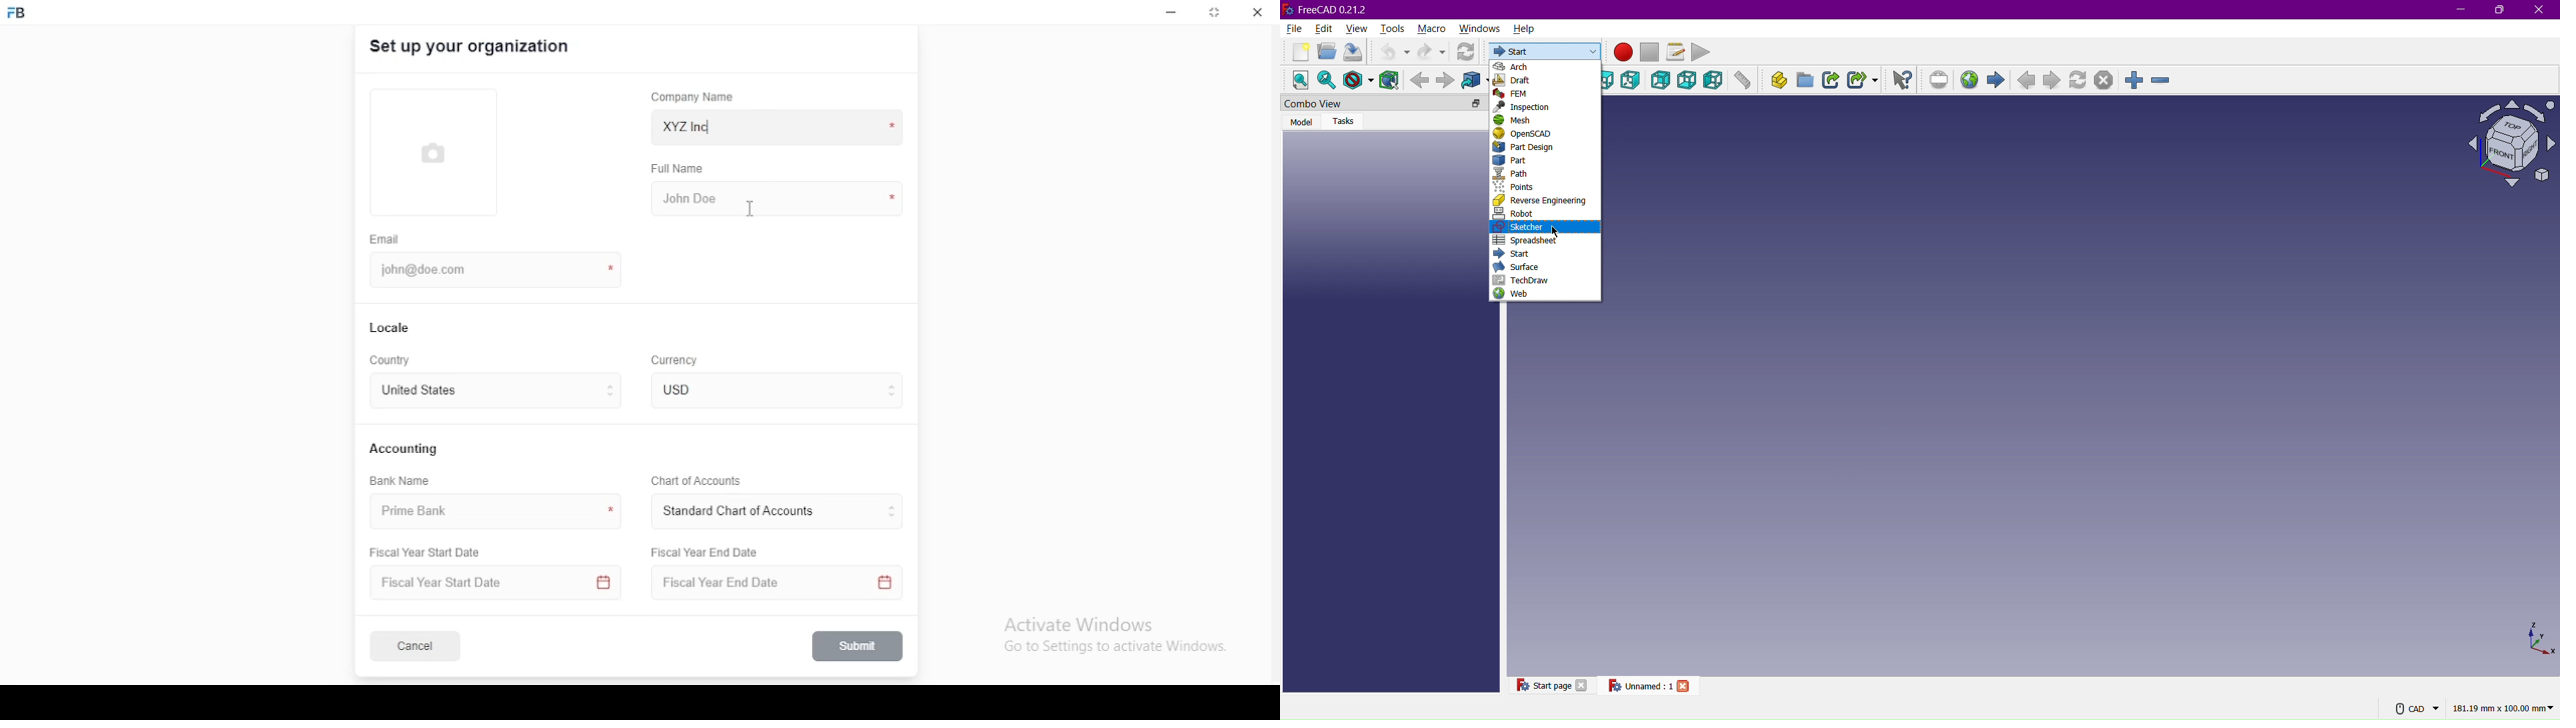 The image size is (2576, 728). I want to click on Fiscal Year Start Date, so click(498, 583).